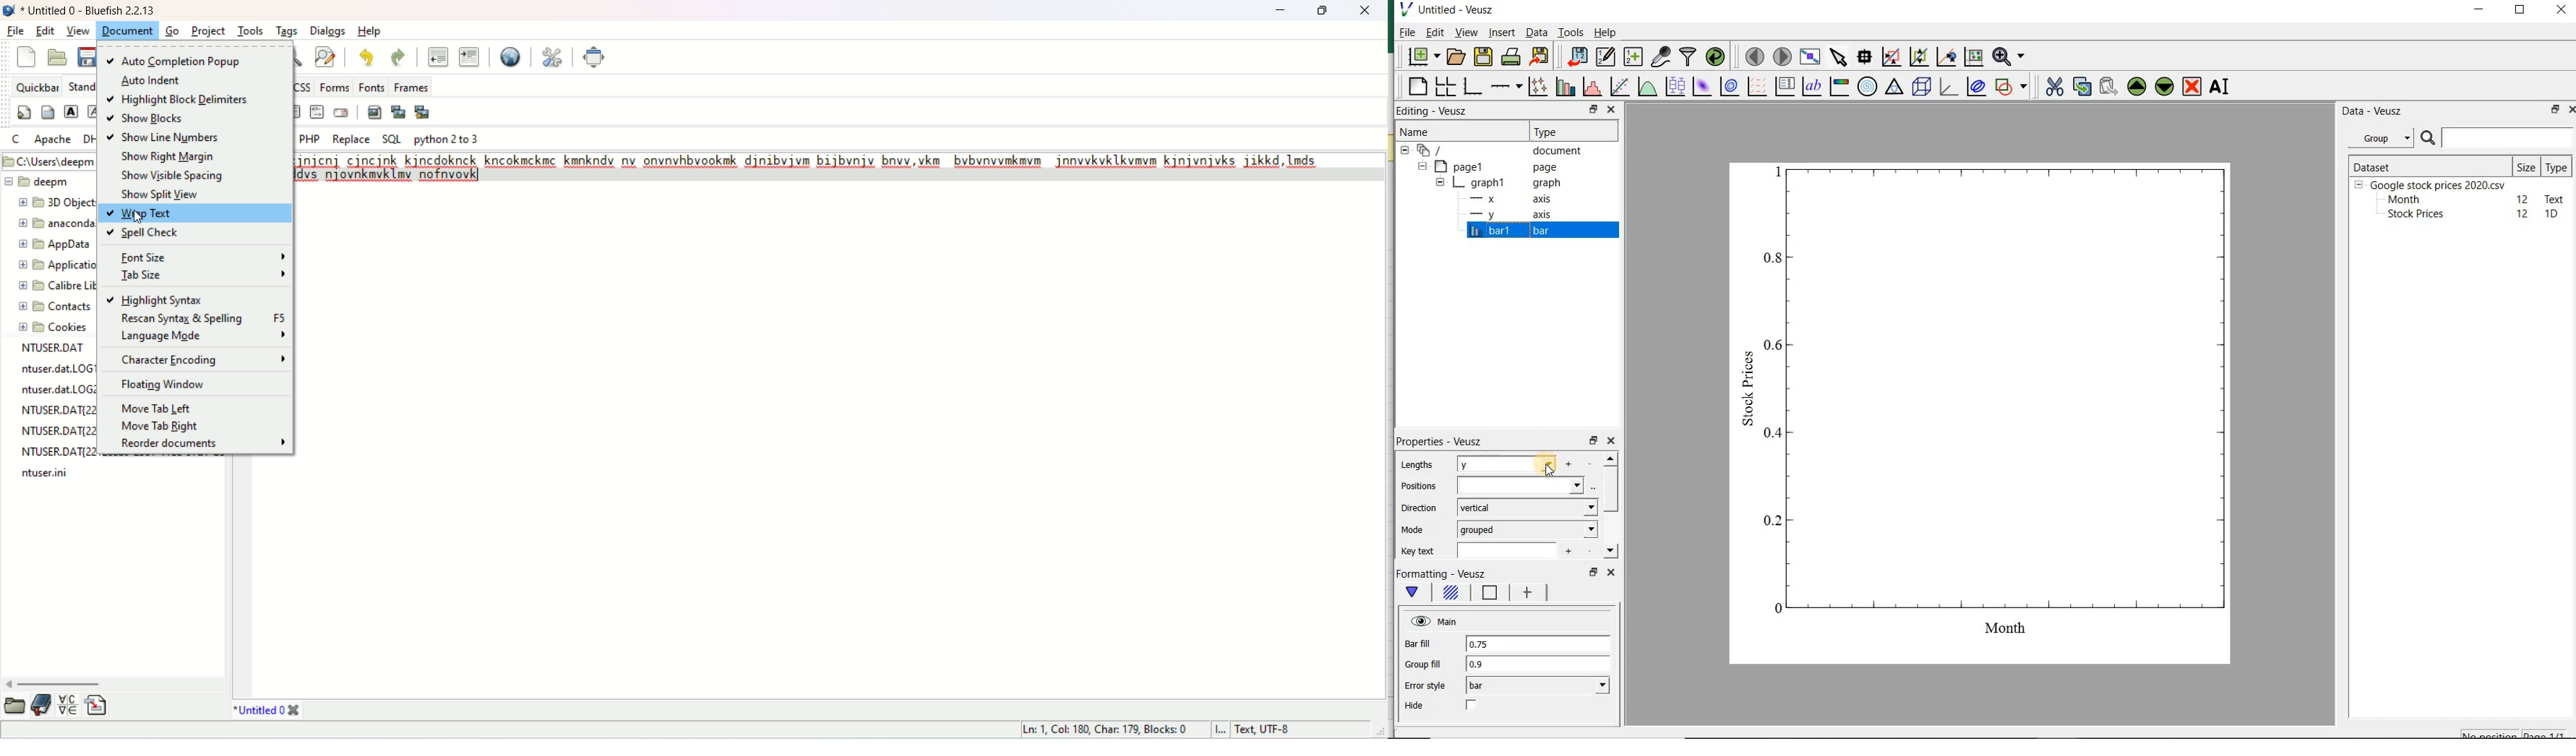 This screenshot has width=2576, height=756. I want to click on document, so click(1497, 151).